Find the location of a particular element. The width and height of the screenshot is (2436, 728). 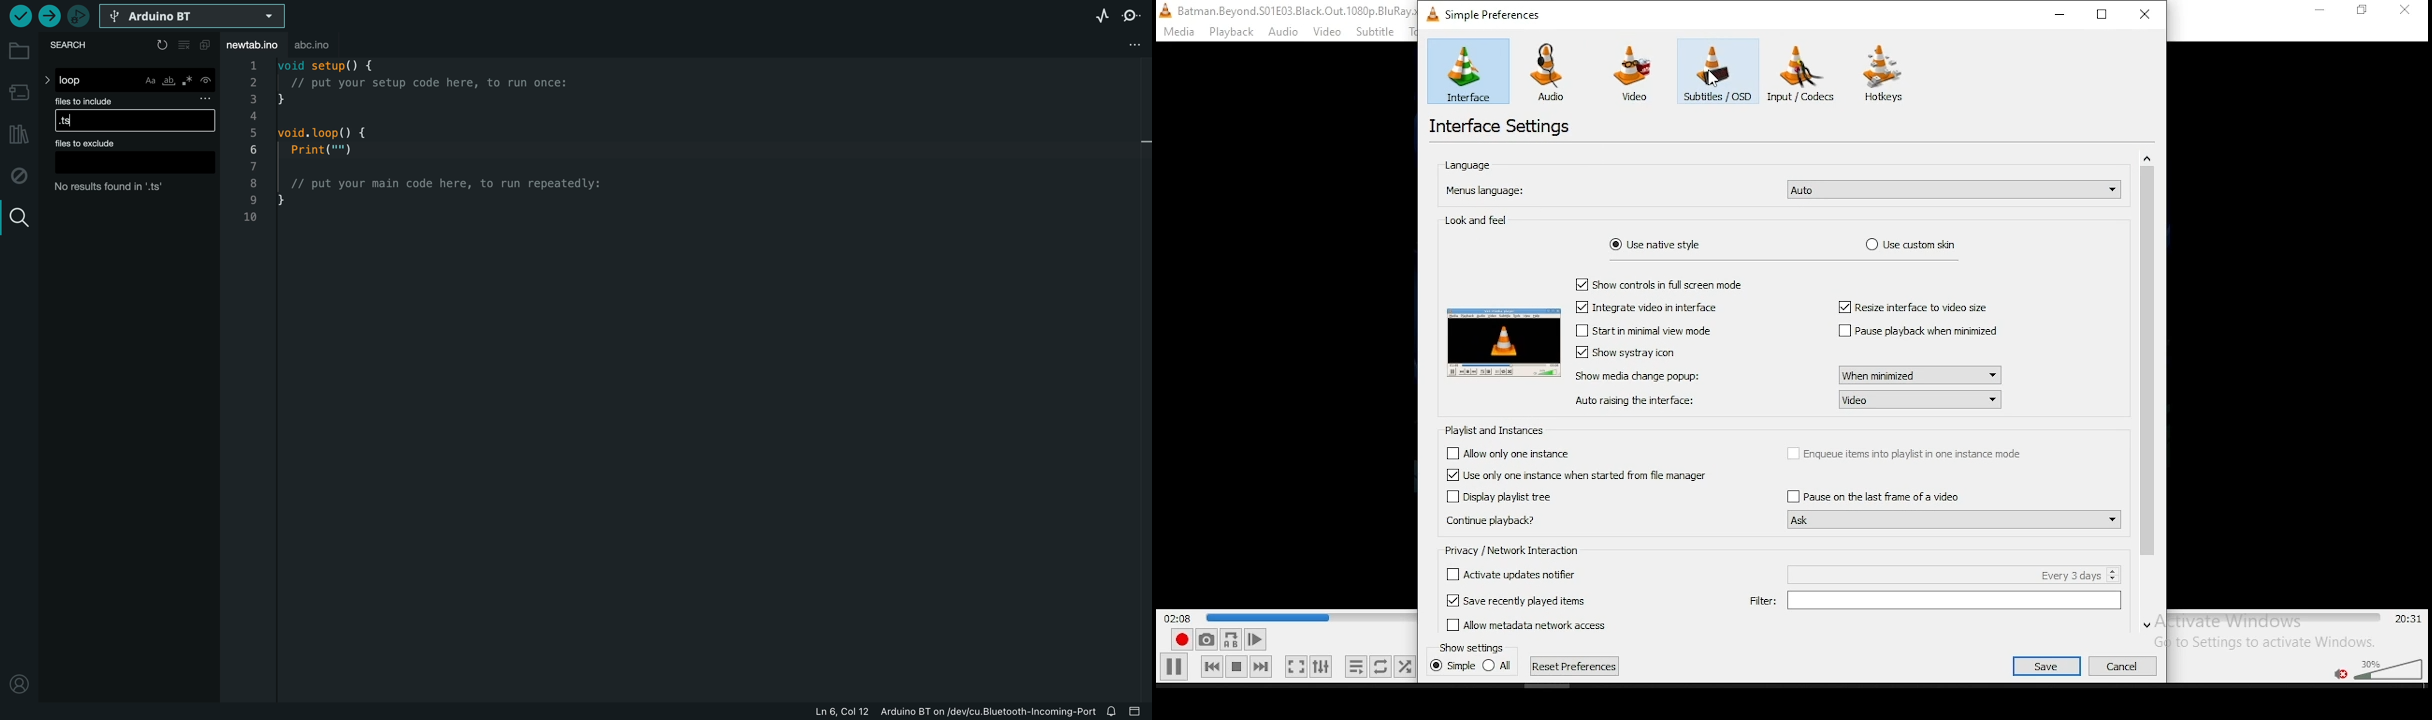

 is located at coordinates (1578, 477).